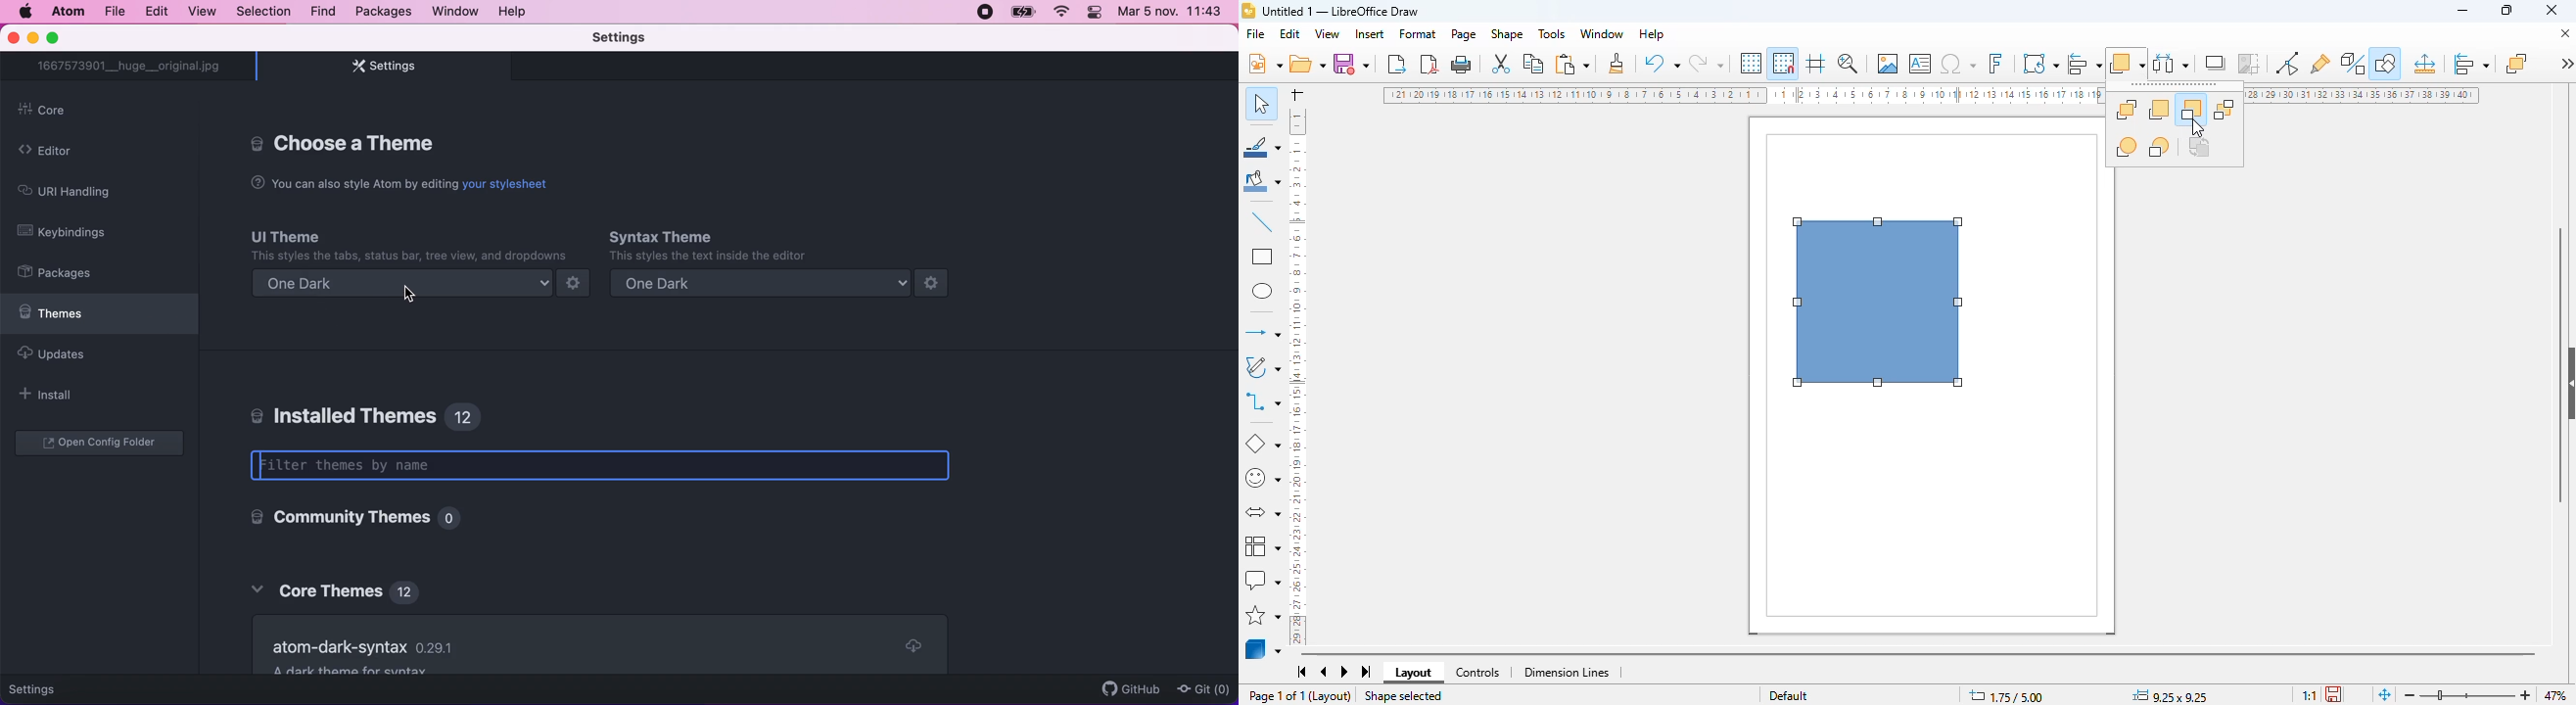 The image size is (2576, 728). Describe the element at coordinates (1261, 103) in the screenshot. I see `select` at that location.